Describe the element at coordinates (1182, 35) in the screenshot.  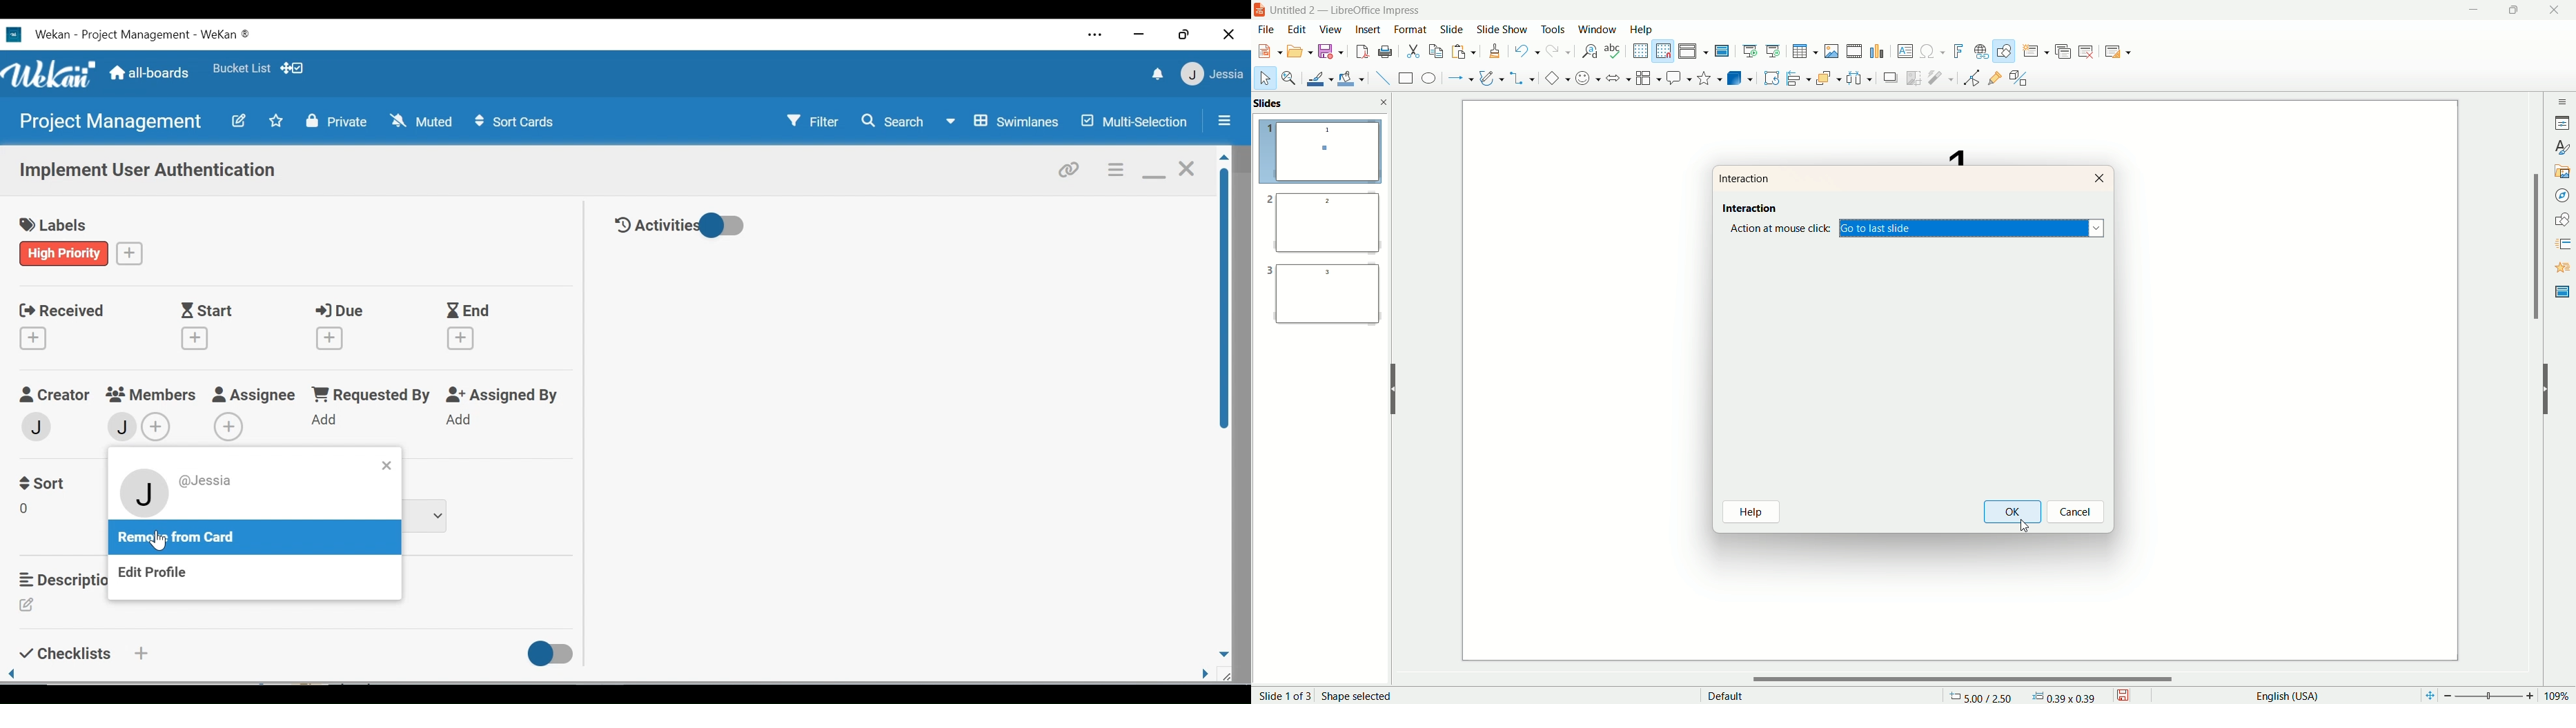
I see `Restore` at that location.